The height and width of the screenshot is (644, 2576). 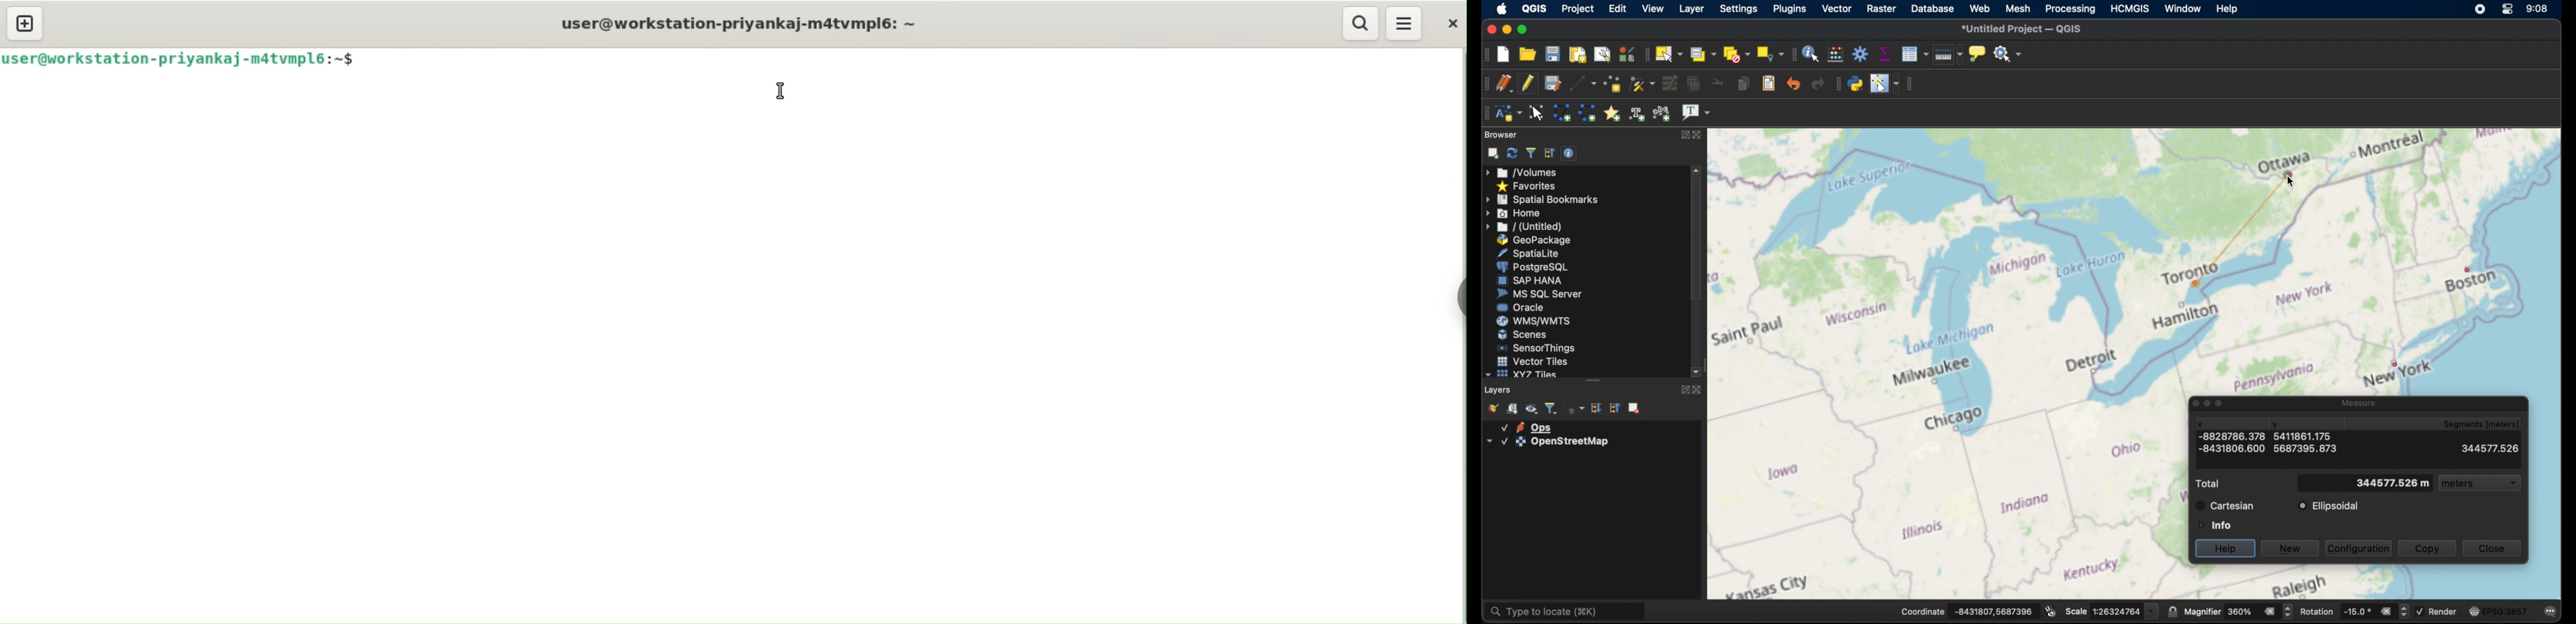 I want to click on identify features, so click(x=1812, y=53).